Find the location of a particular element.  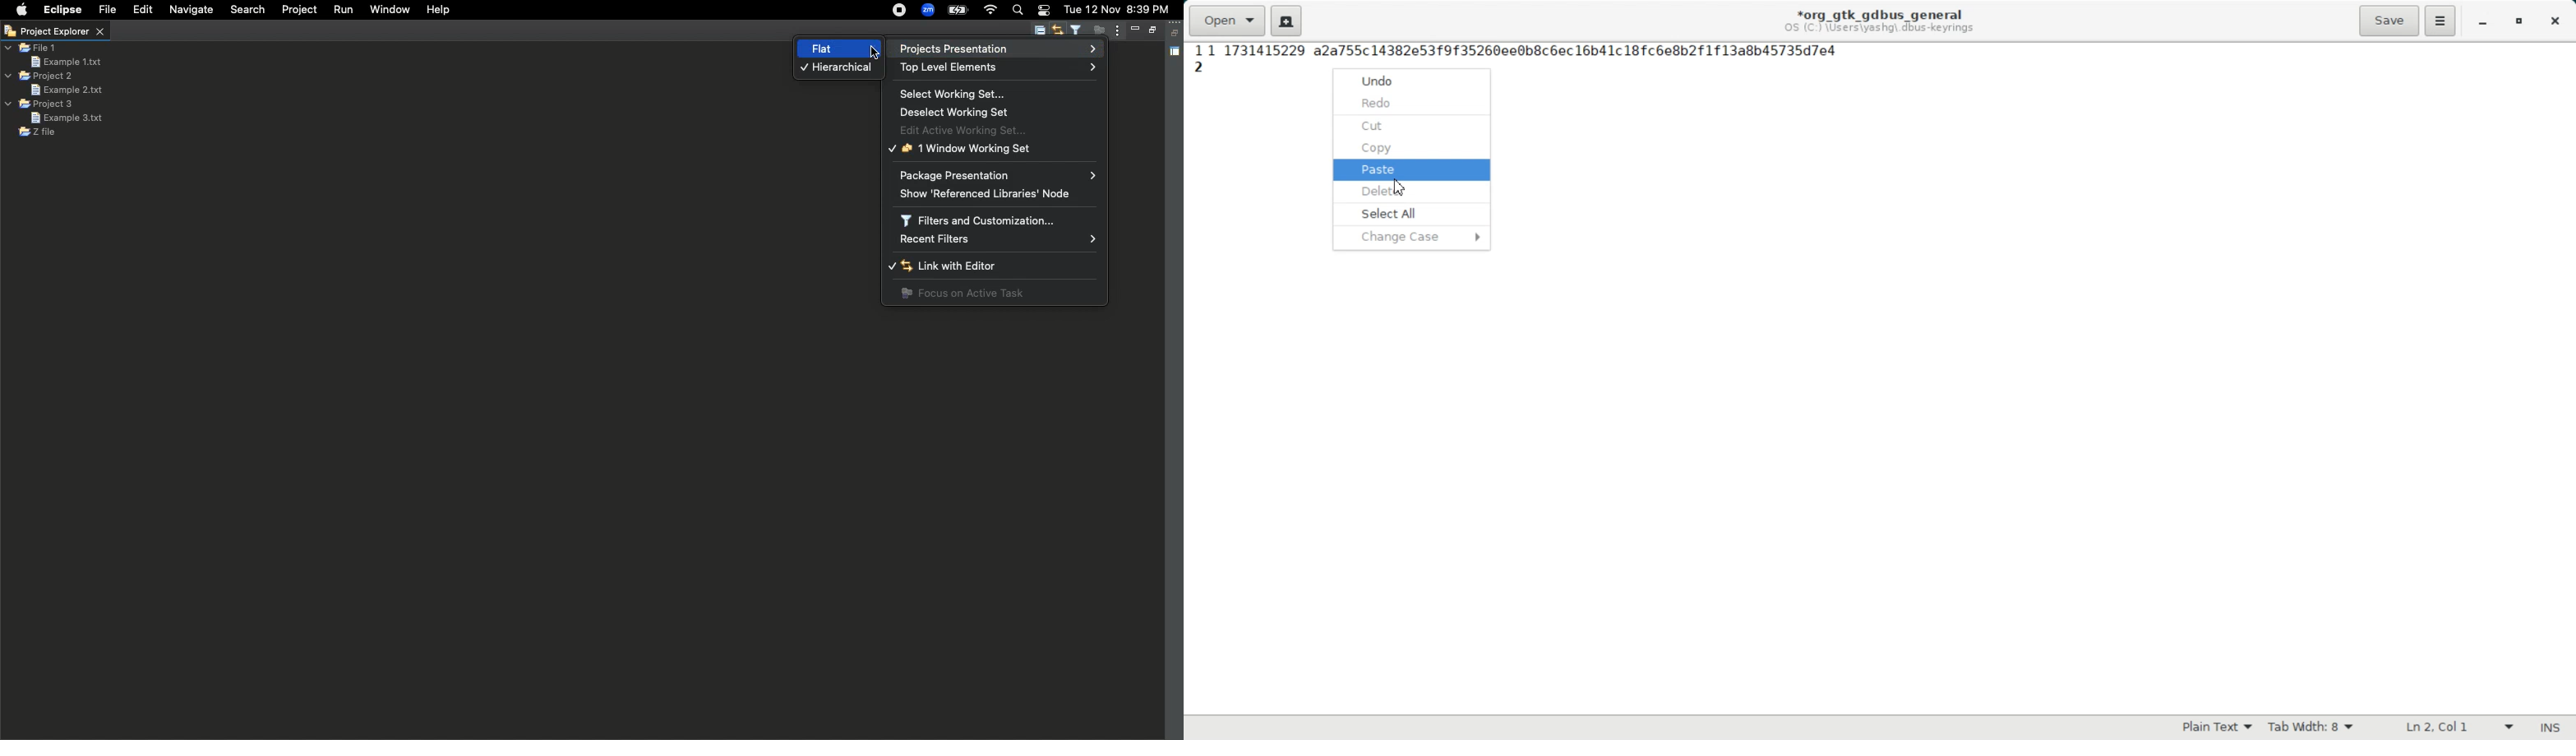

Flat is located at coordinates (816, 49).